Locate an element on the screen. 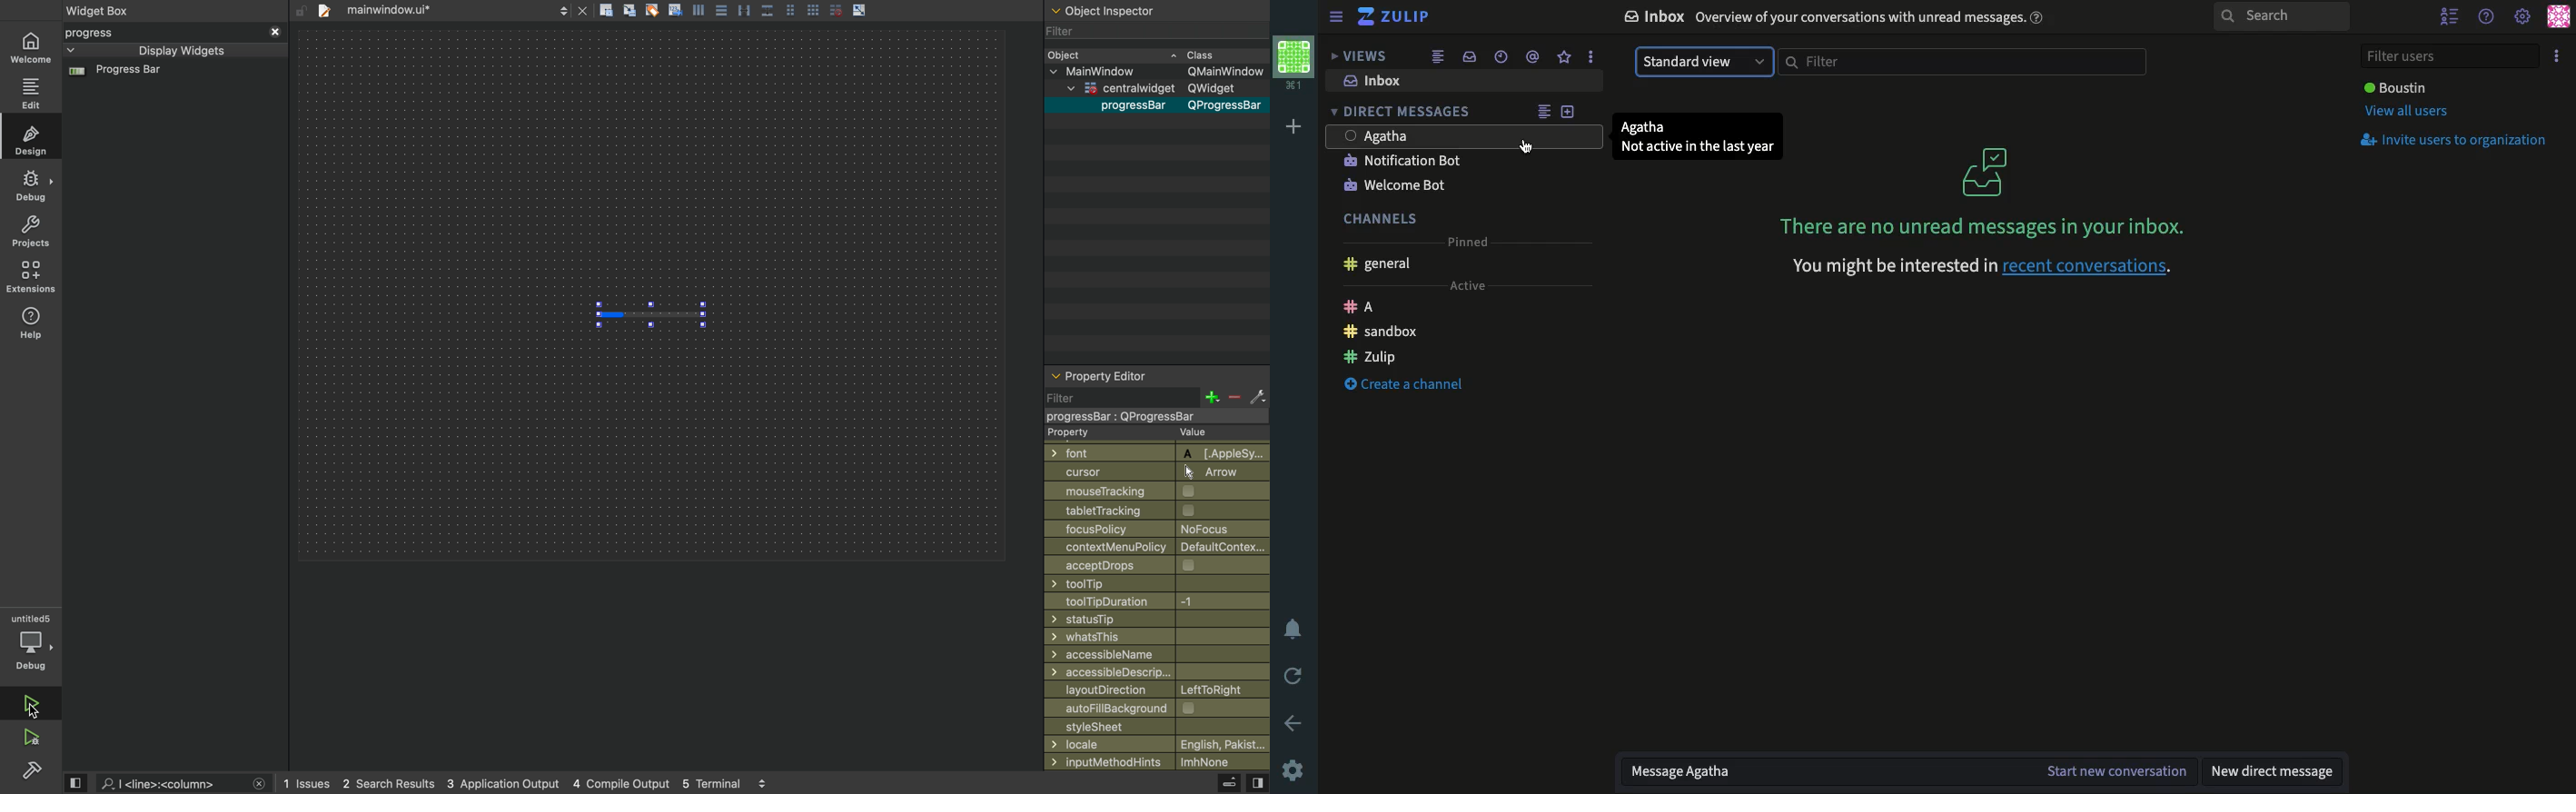 The width and height of the screenshot is (2576, 812). User is located at coordinates (2396, 87).